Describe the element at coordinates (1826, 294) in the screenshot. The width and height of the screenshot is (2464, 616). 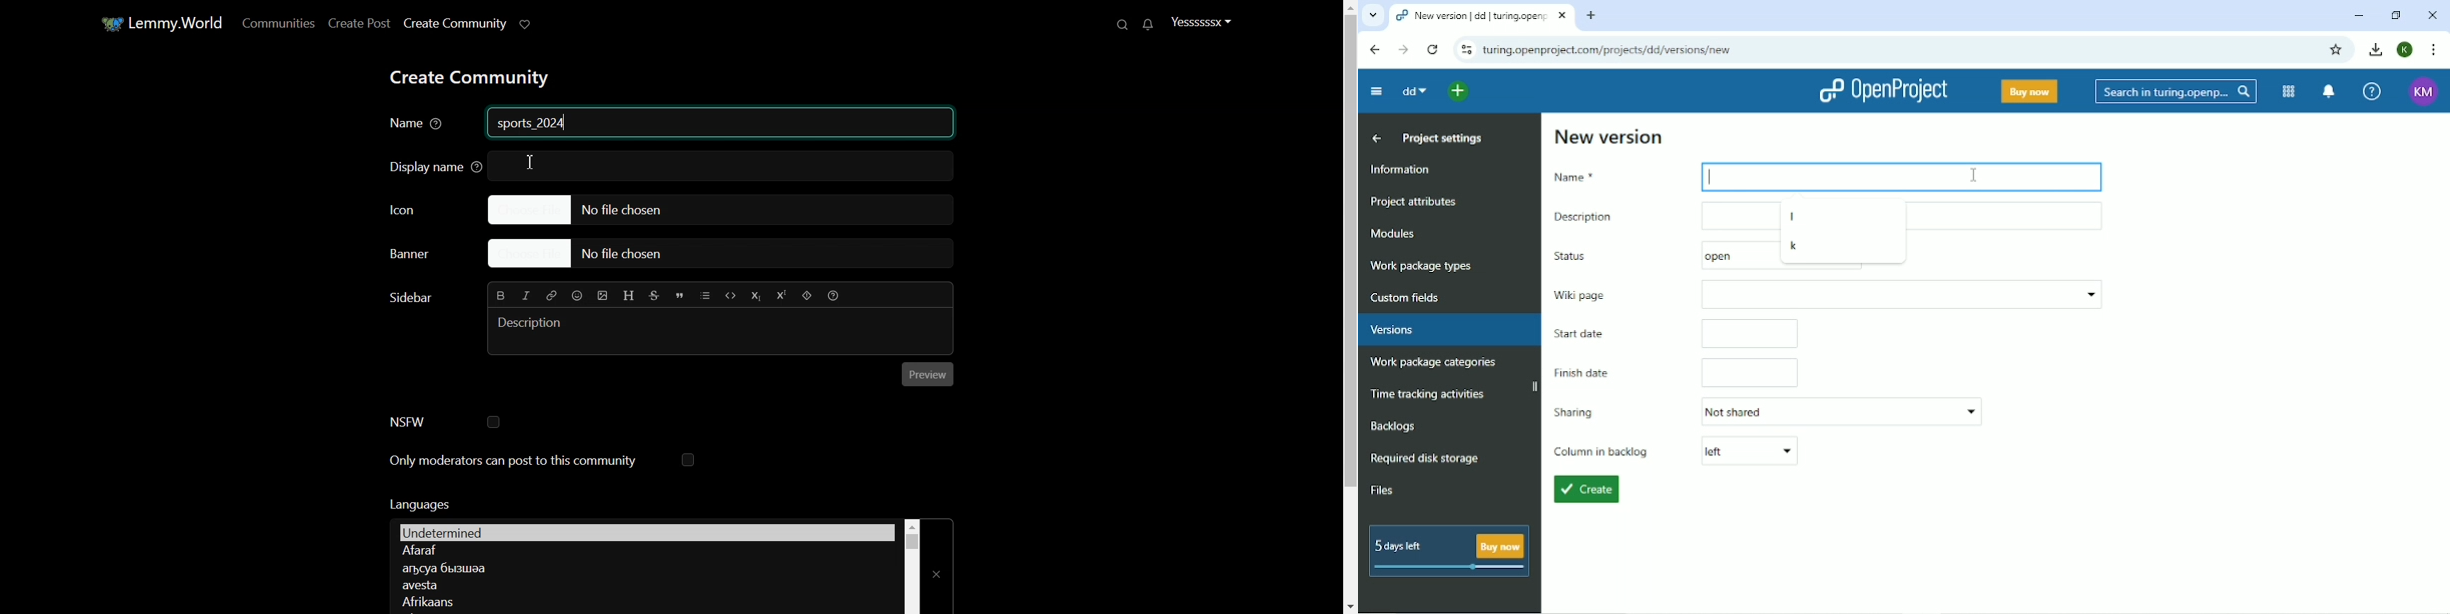
I see `Wiki page` at that location.